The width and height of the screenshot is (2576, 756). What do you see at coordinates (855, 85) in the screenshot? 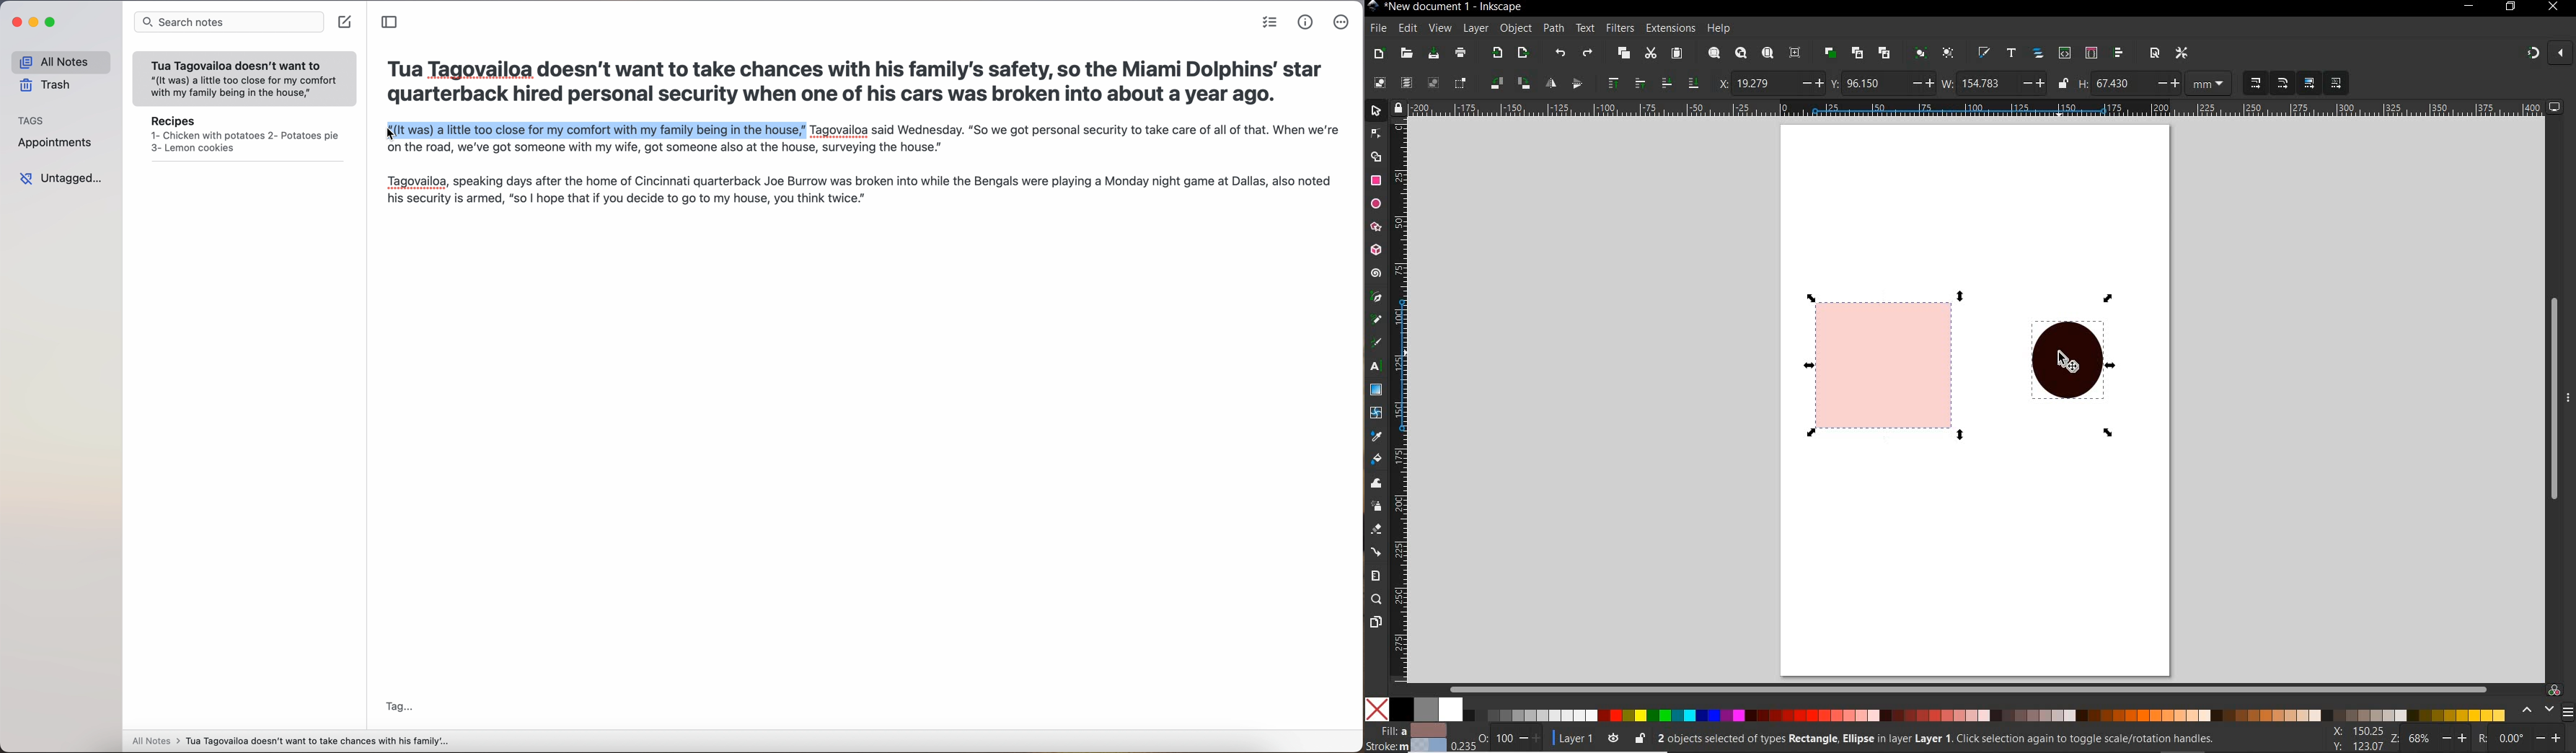
I see `title: Tua Tagovailoa doesn't want to take chances with his family's safety` at bounding box center [855, 85].